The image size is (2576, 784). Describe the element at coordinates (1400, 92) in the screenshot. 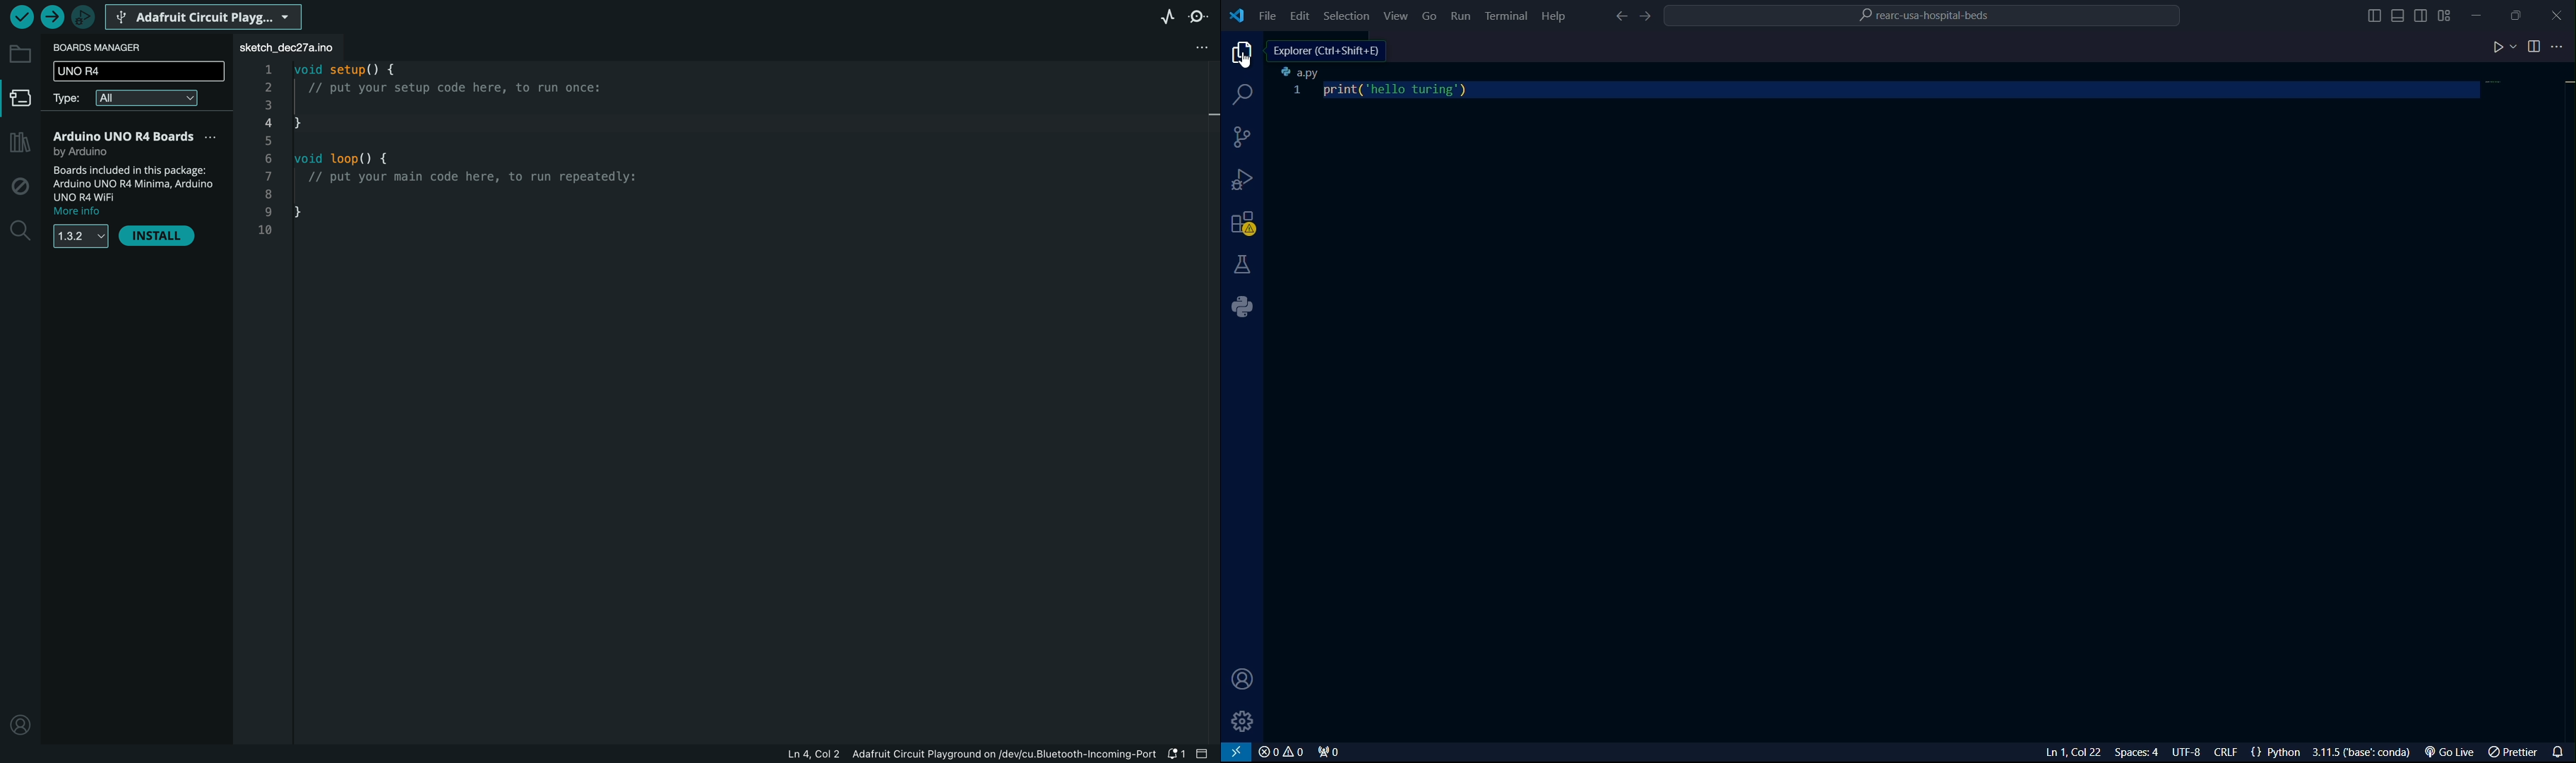

I see `print('hello turing')` at that location.